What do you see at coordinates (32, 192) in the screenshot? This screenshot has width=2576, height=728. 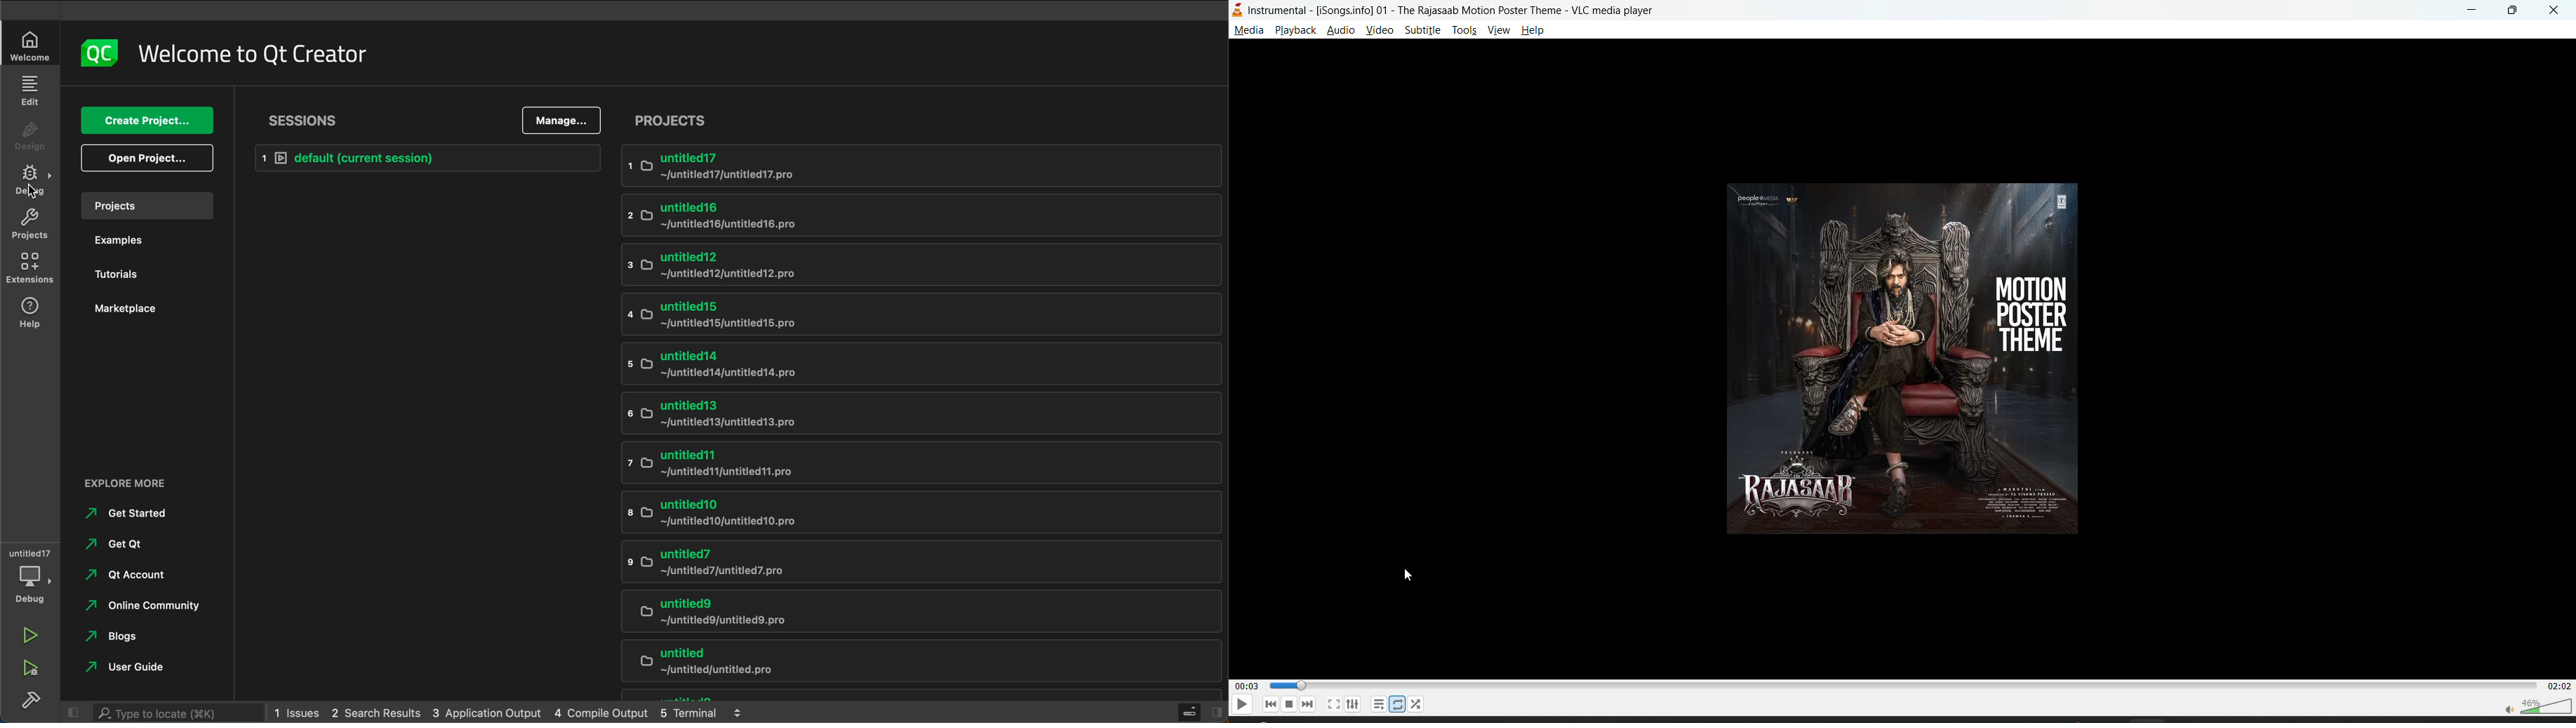 I see `Cursor` at bounding box center [32, 192].